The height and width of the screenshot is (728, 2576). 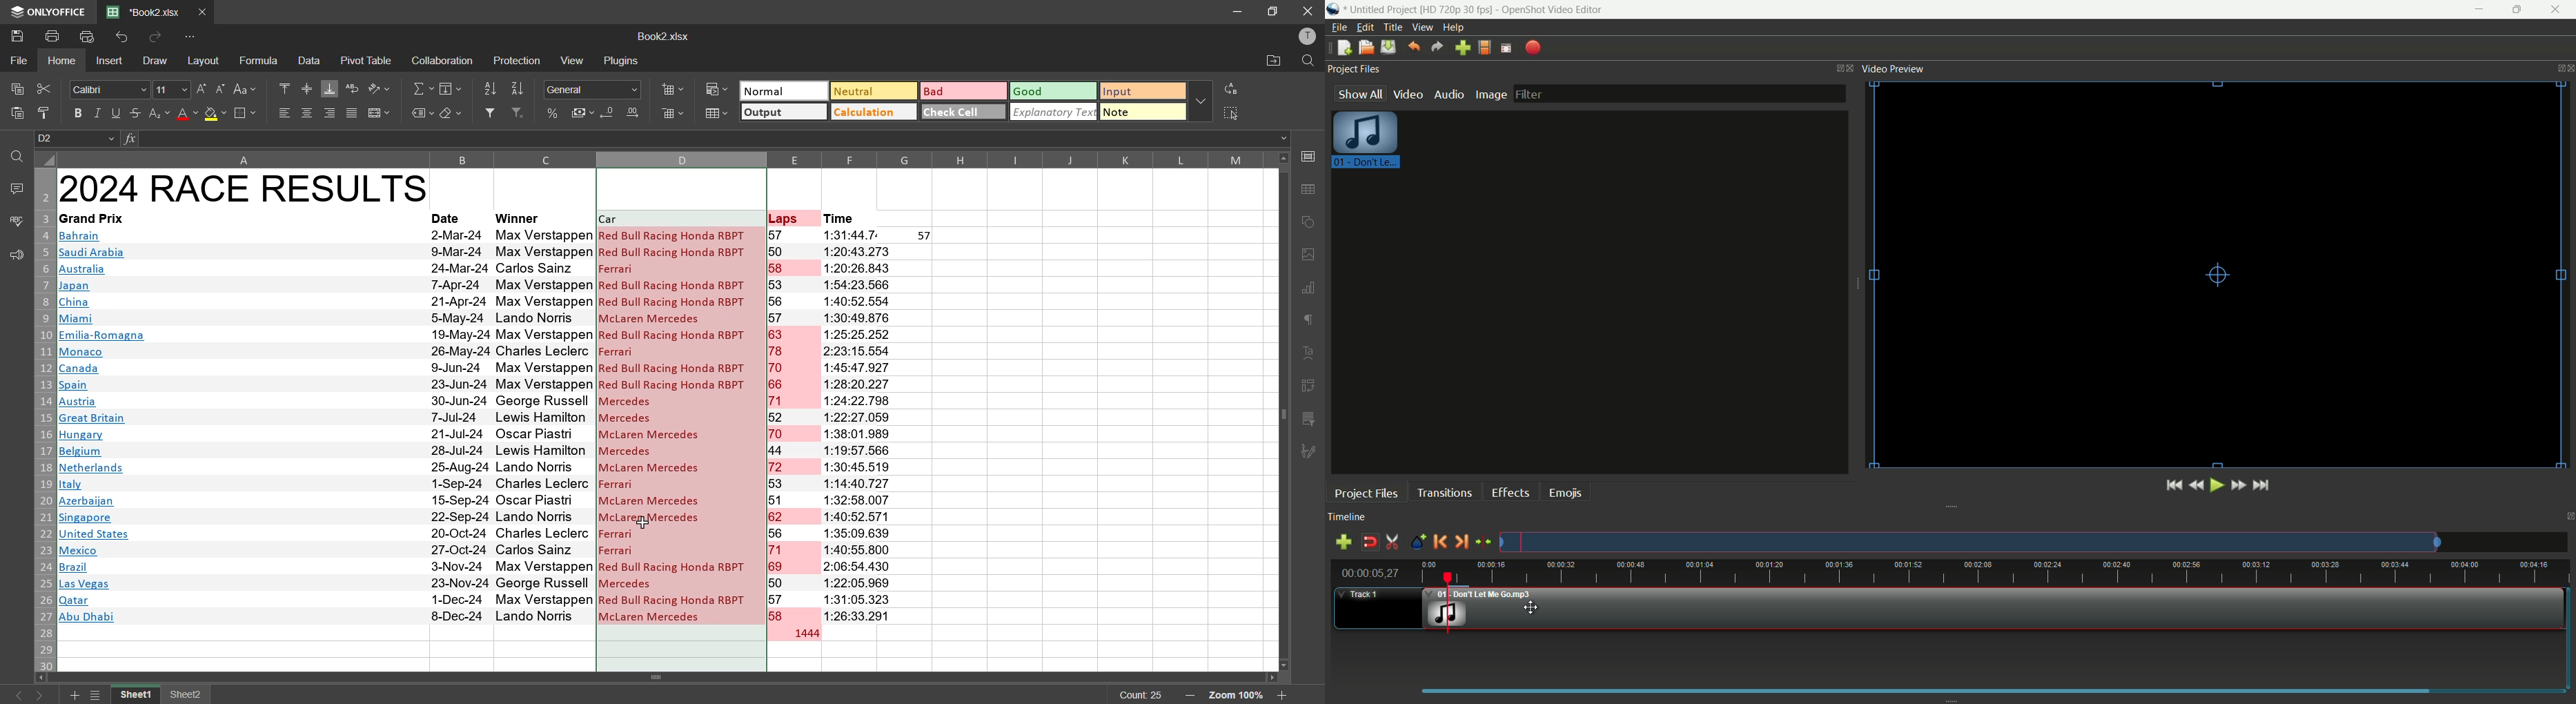 I want to click on filename, so click(x=662, y=35).